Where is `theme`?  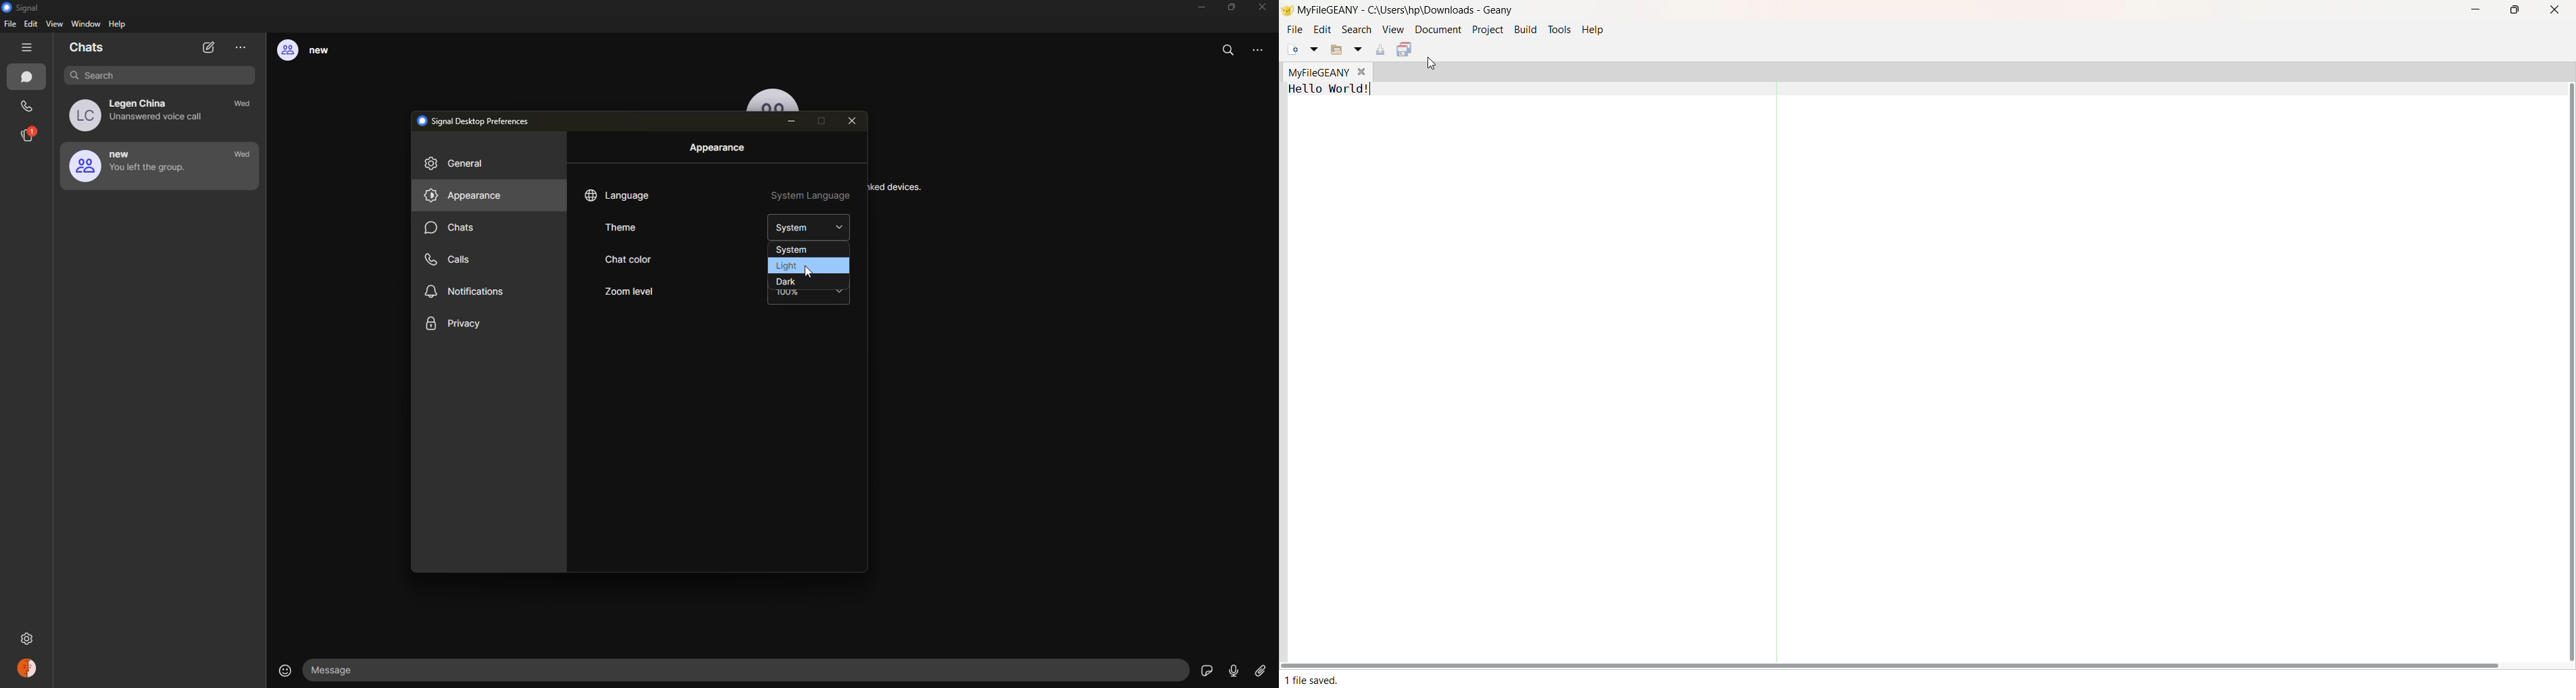
theme is located at coordinates (628, 228).